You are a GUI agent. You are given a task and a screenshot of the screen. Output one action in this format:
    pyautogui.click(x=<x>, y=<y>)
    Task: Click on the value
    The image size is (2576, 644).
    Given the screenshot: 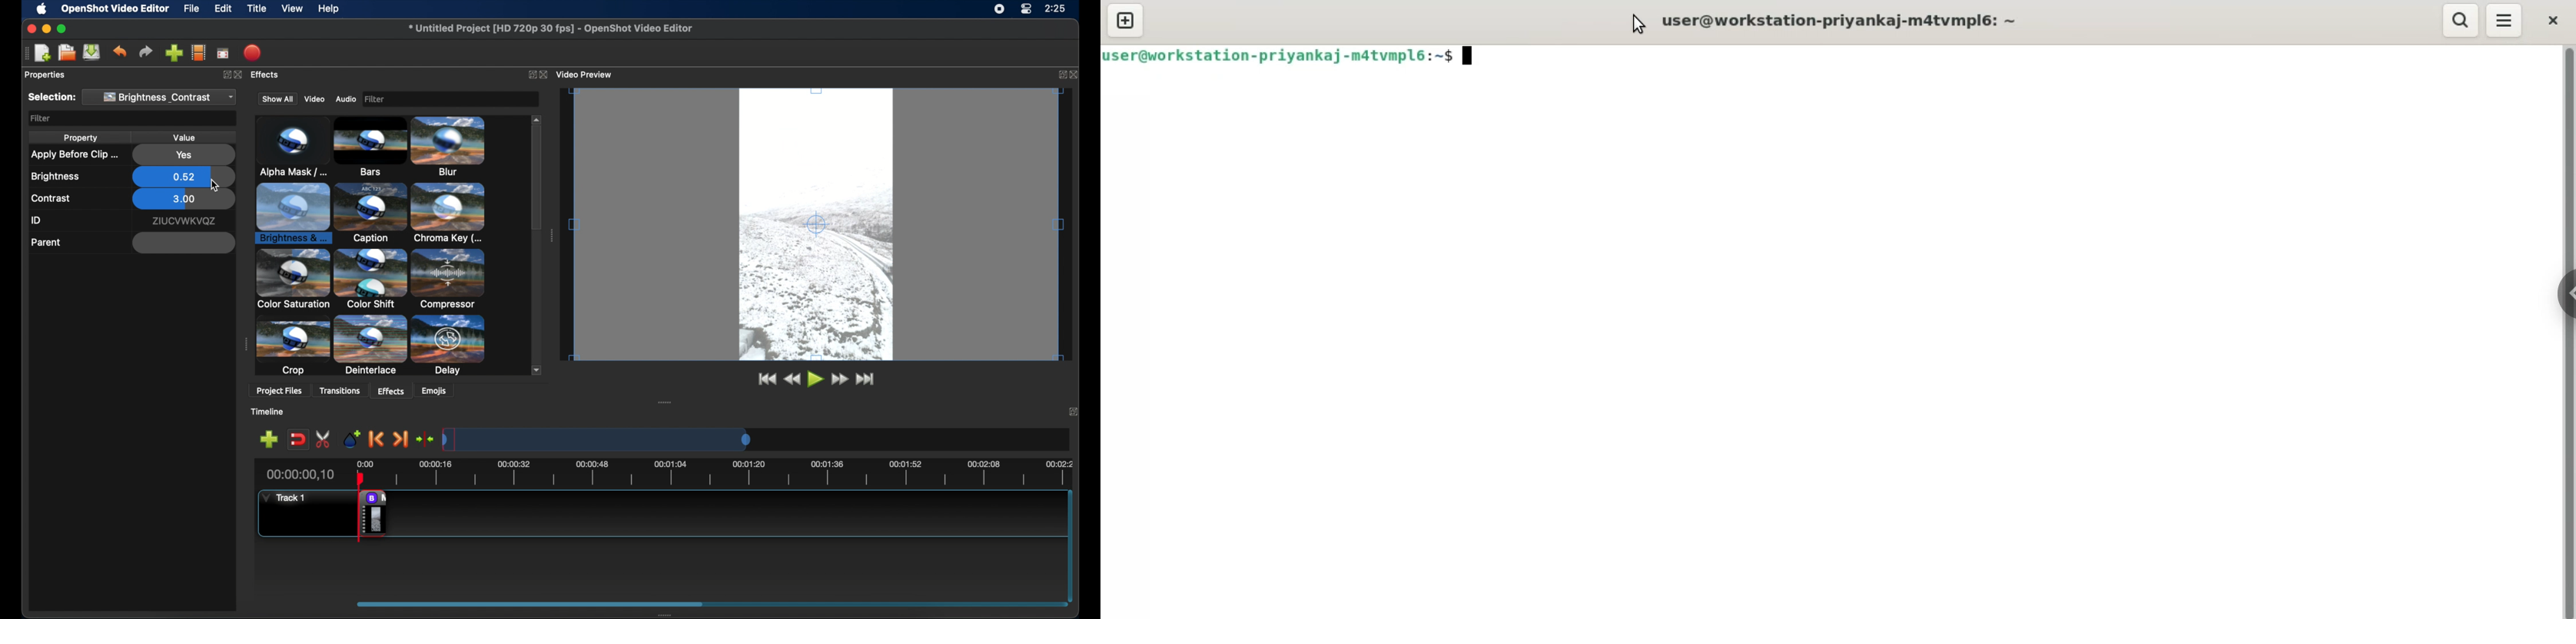 What is the action you would take?
    pyautogui.click(x=186, y=137)
    